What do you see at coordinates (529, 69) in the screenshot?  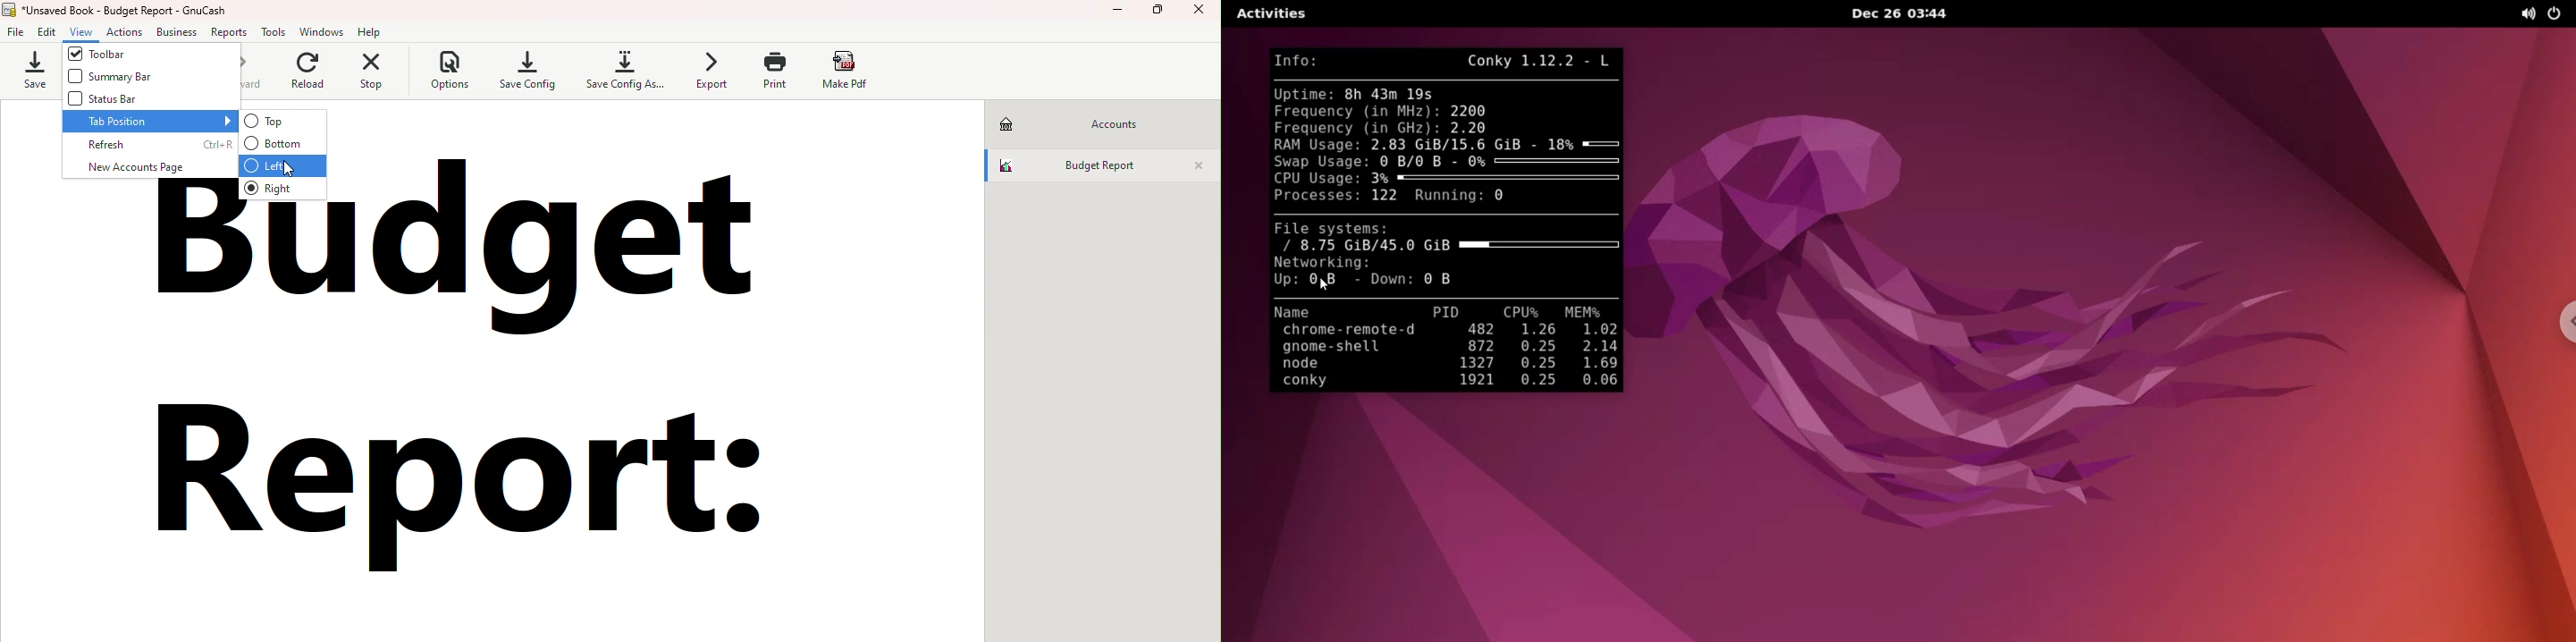 I see `Save config` at bounding box center [529, 69].